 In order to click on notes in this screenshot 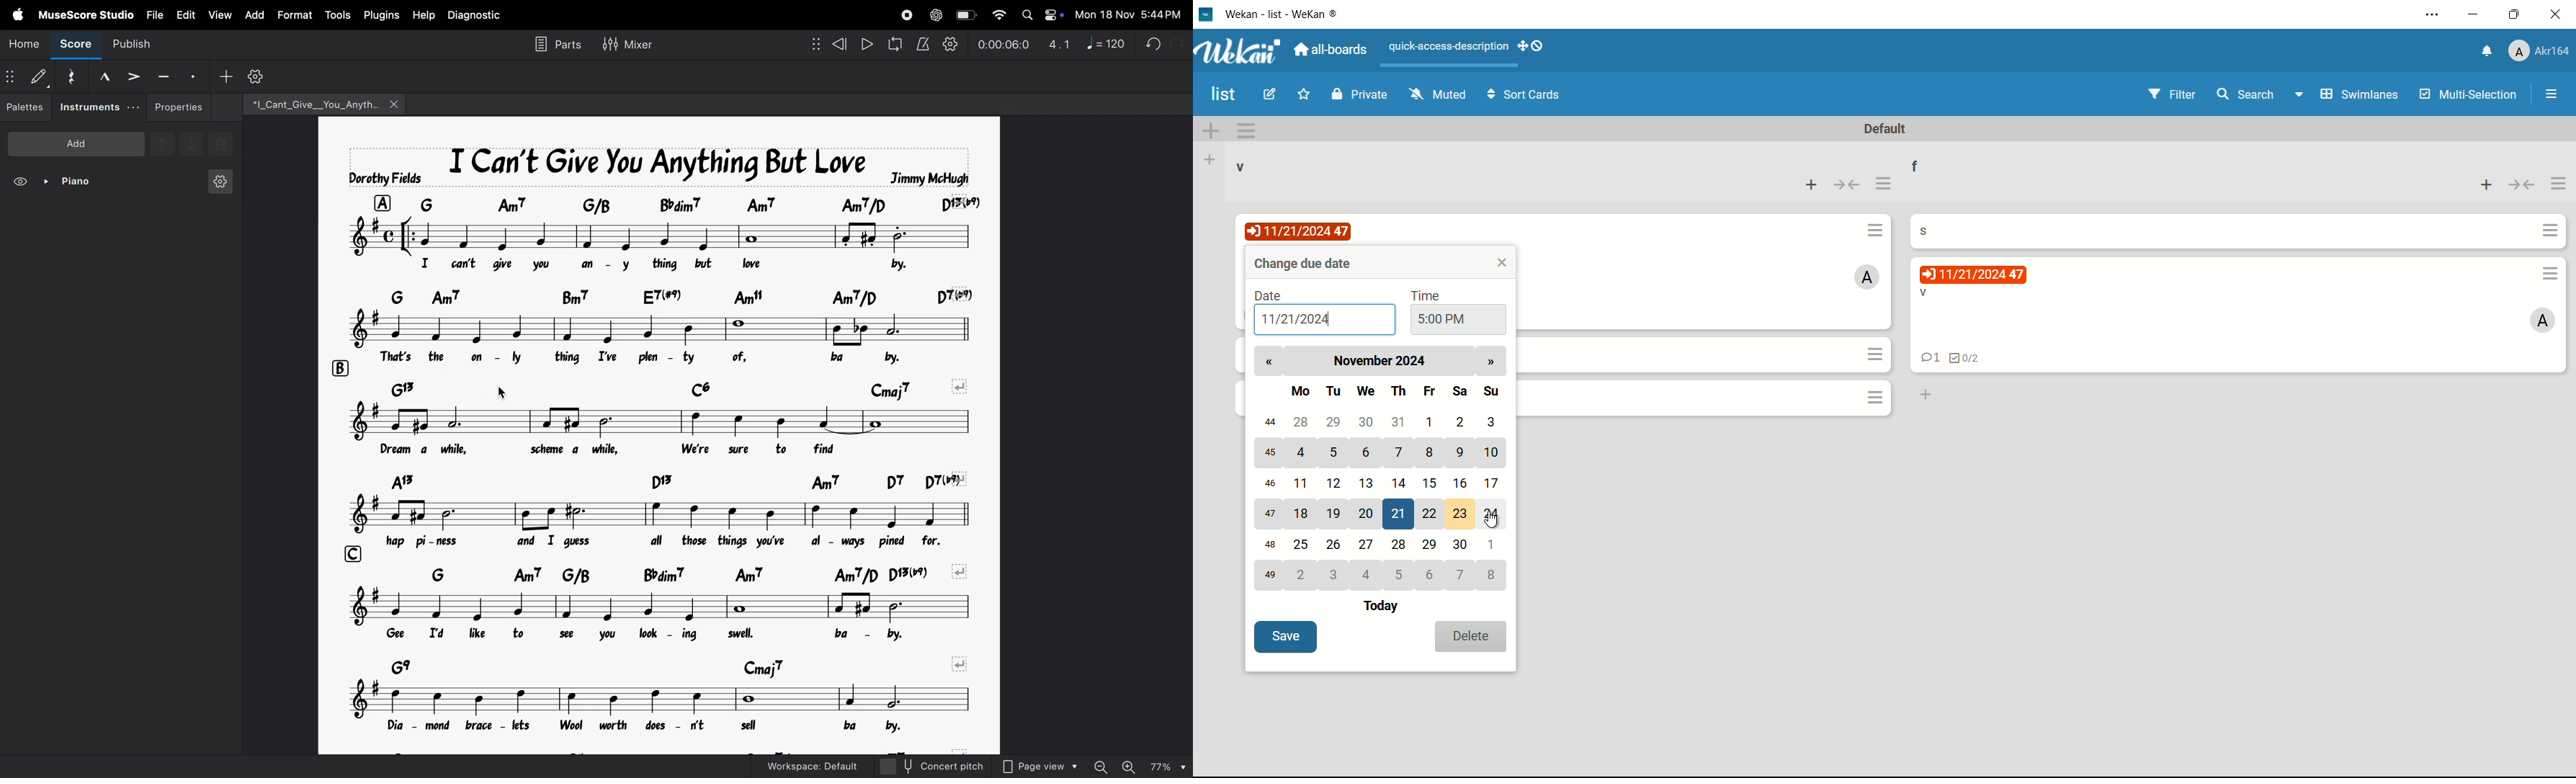, I will do `click(663, 421)`.